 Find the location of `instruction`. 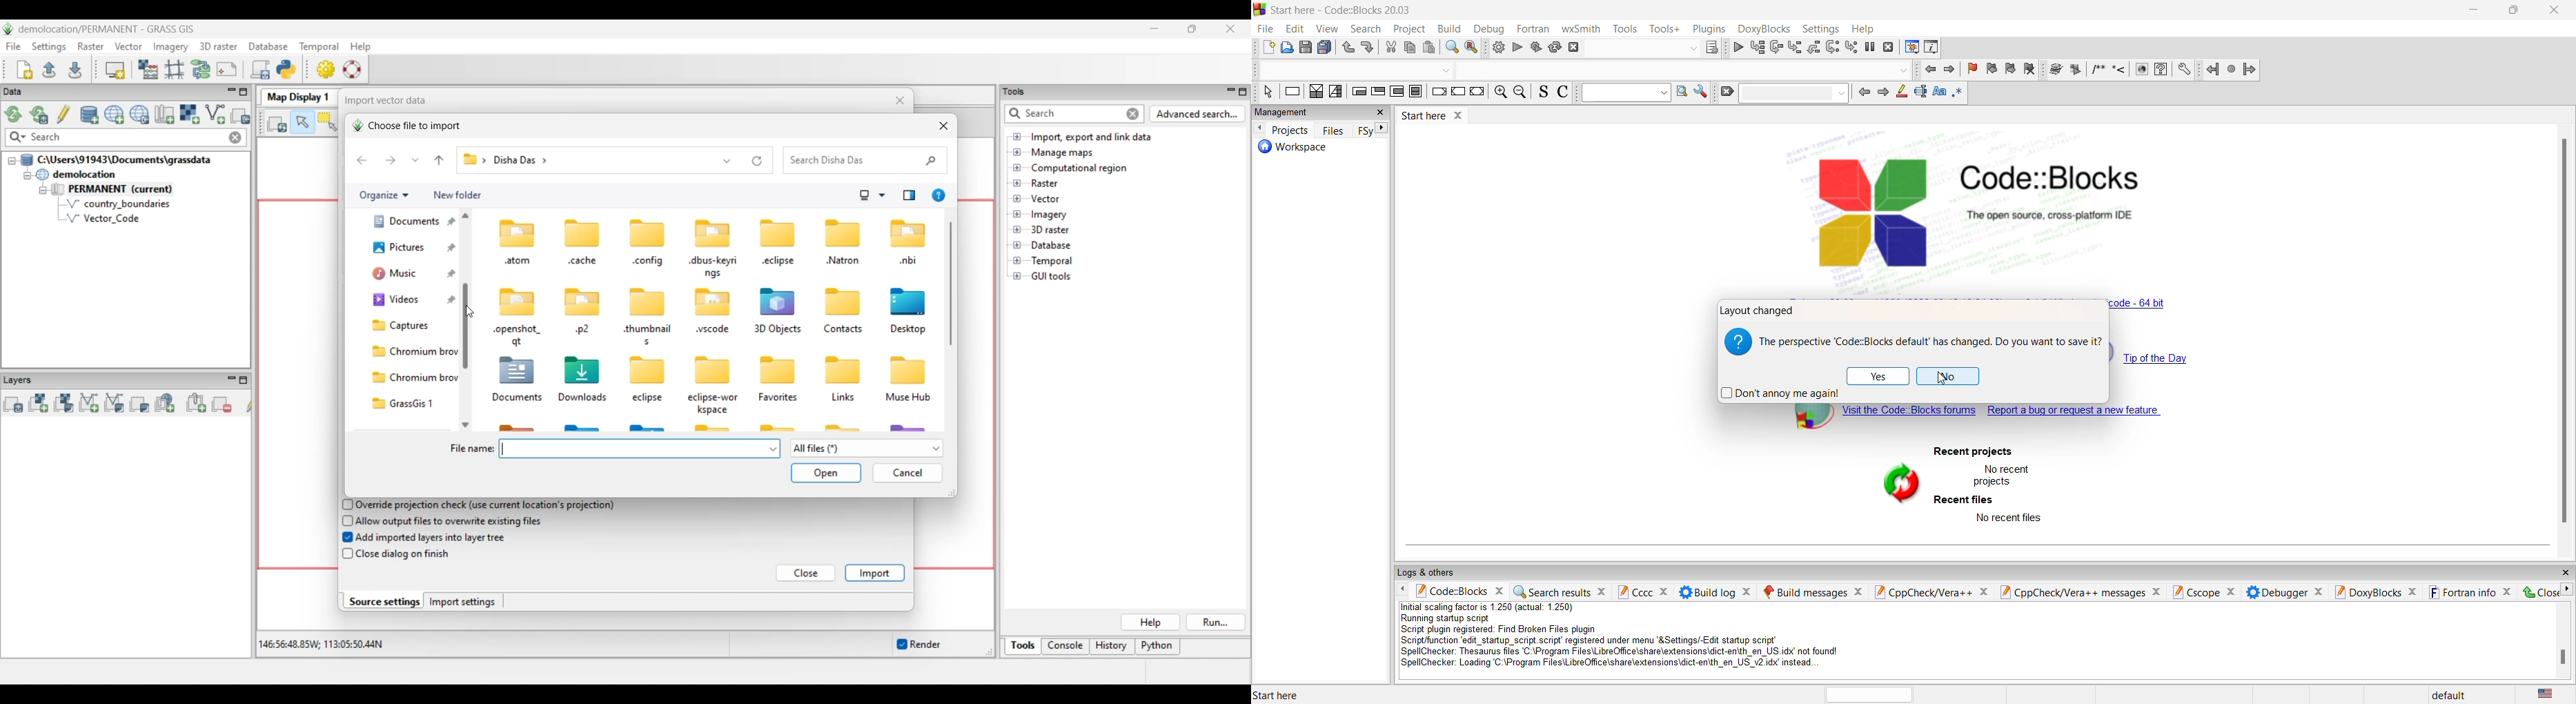

instruction is located at coordinates (1336, 92).